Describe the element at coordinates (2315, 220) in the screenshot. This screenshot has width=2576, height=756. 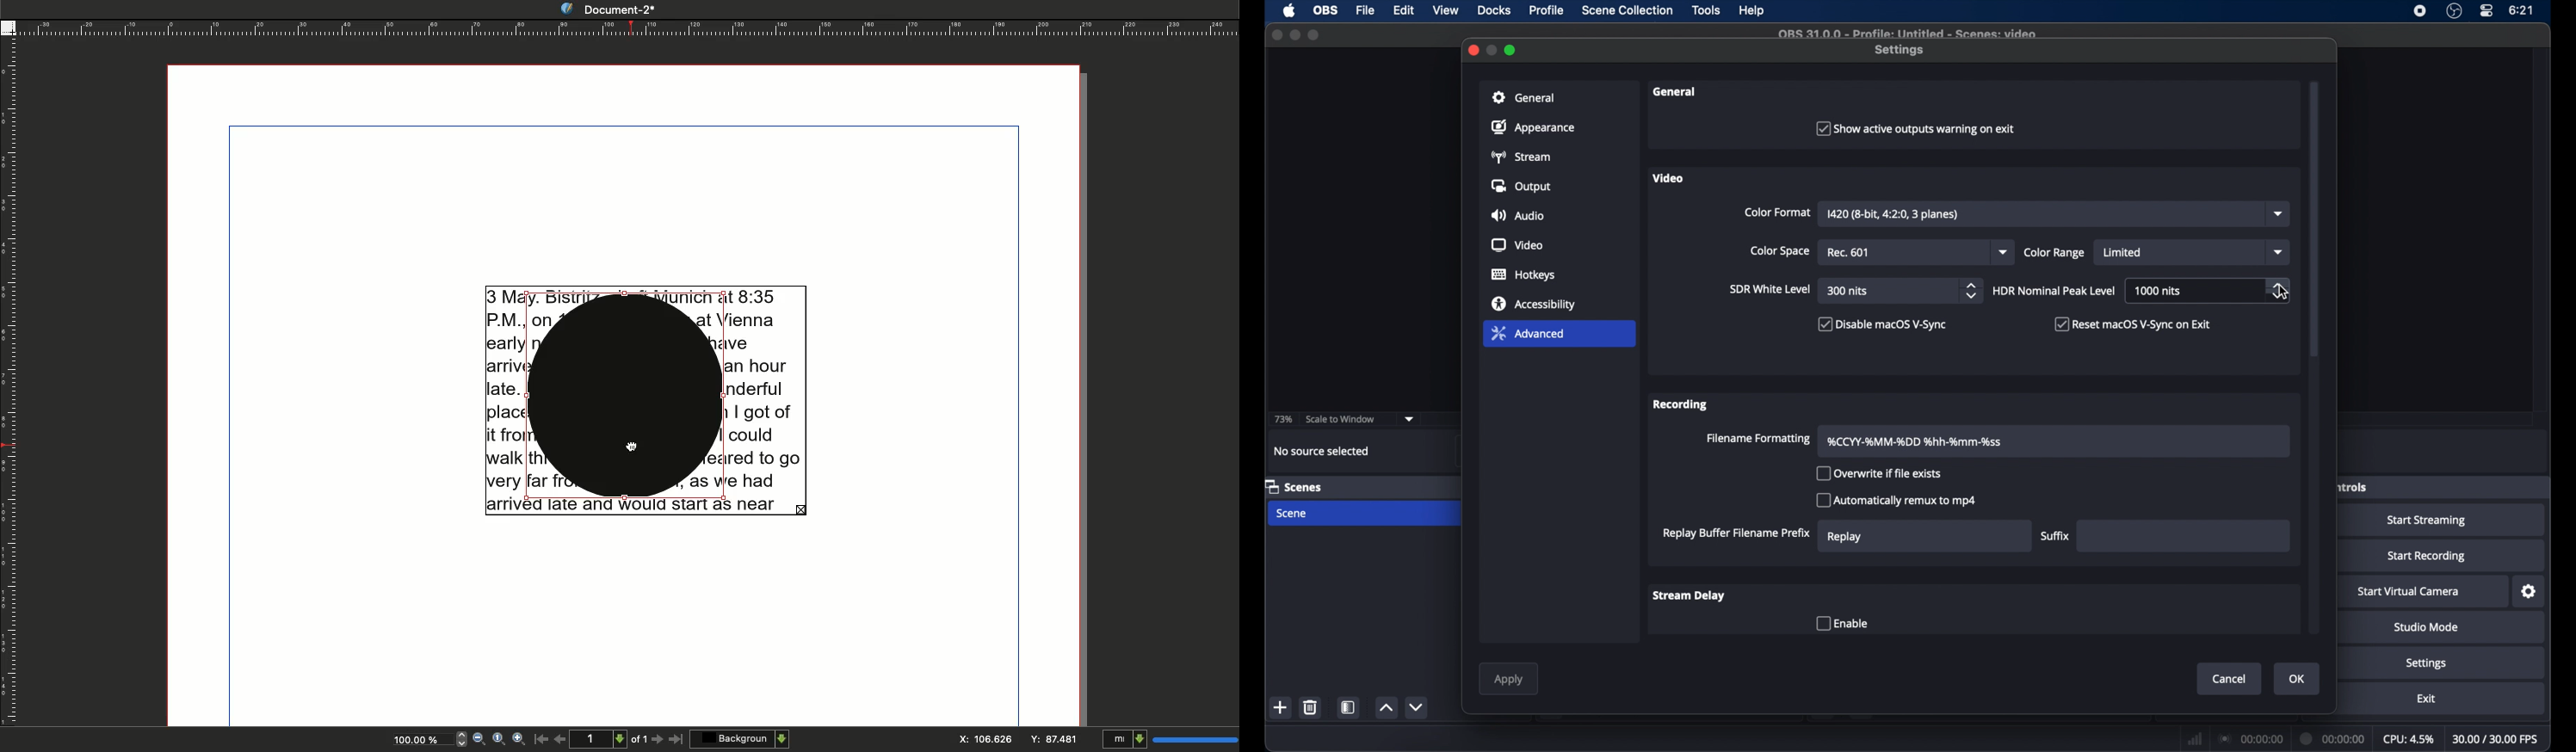
I see `scroll box` at that location.